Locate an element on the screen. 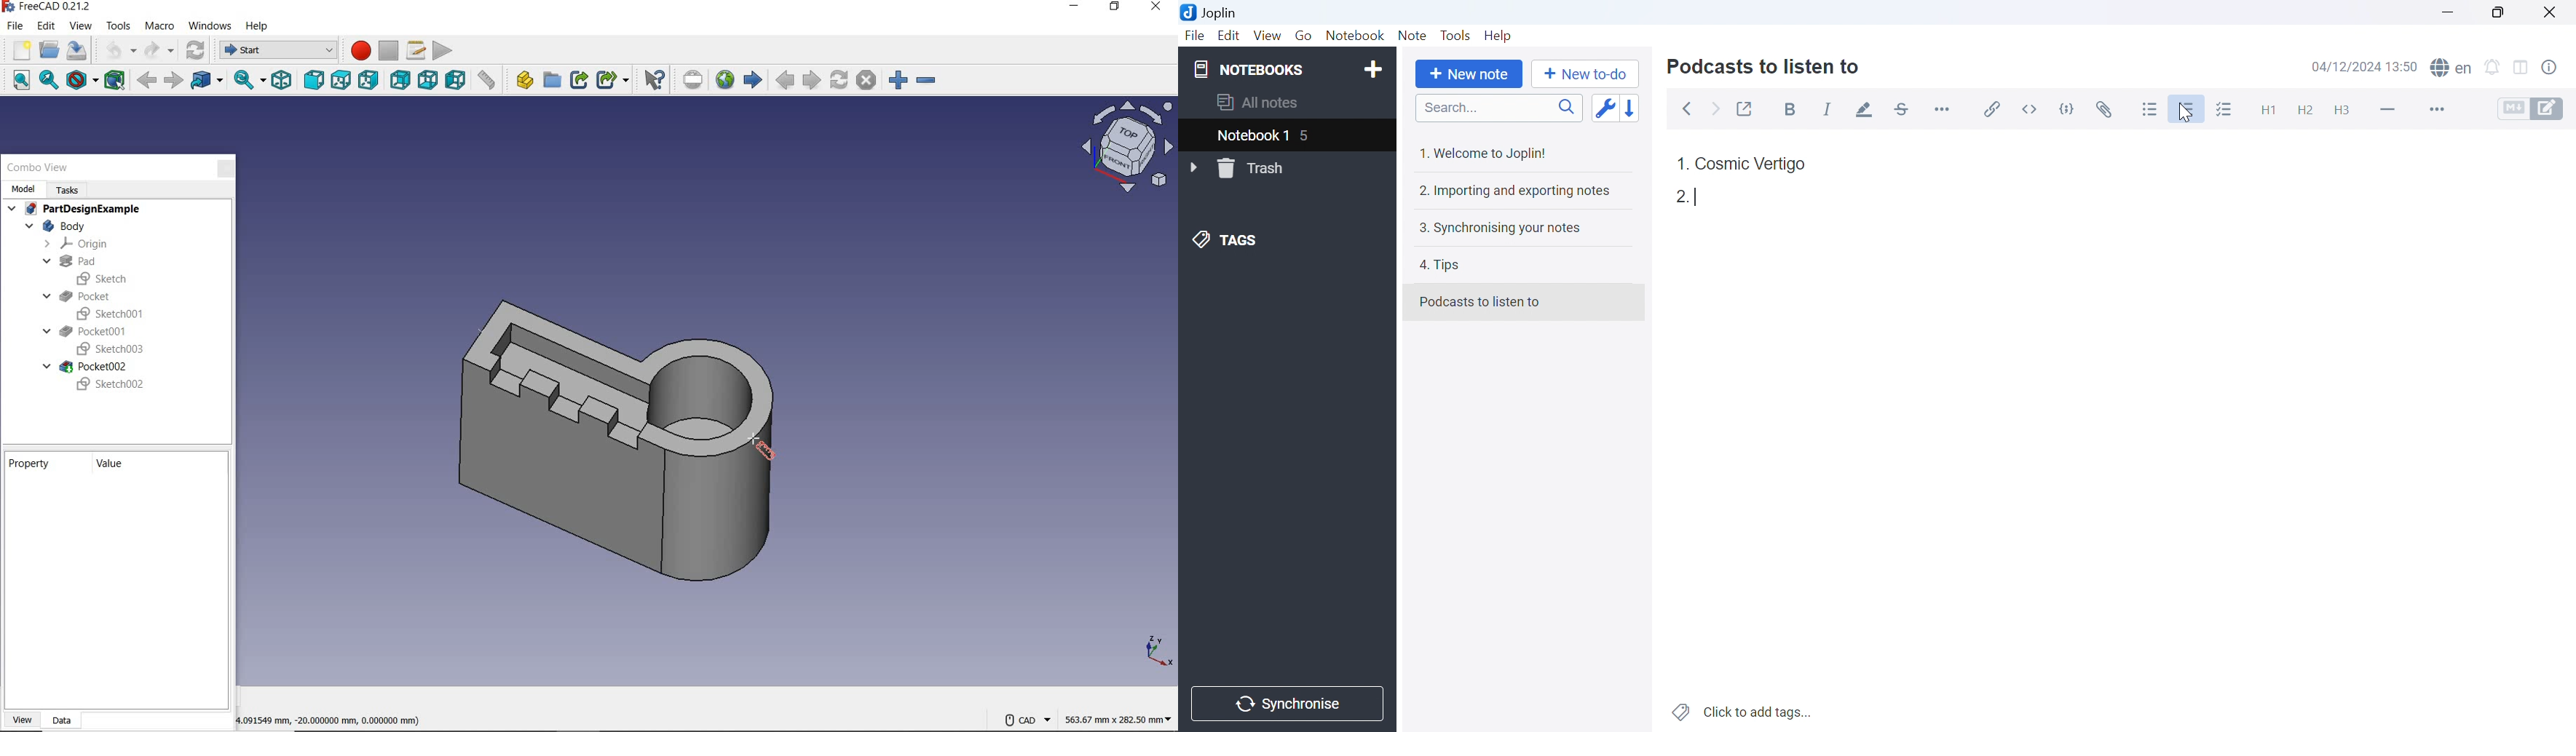  SKETCH is located at coordinates (105, 278).